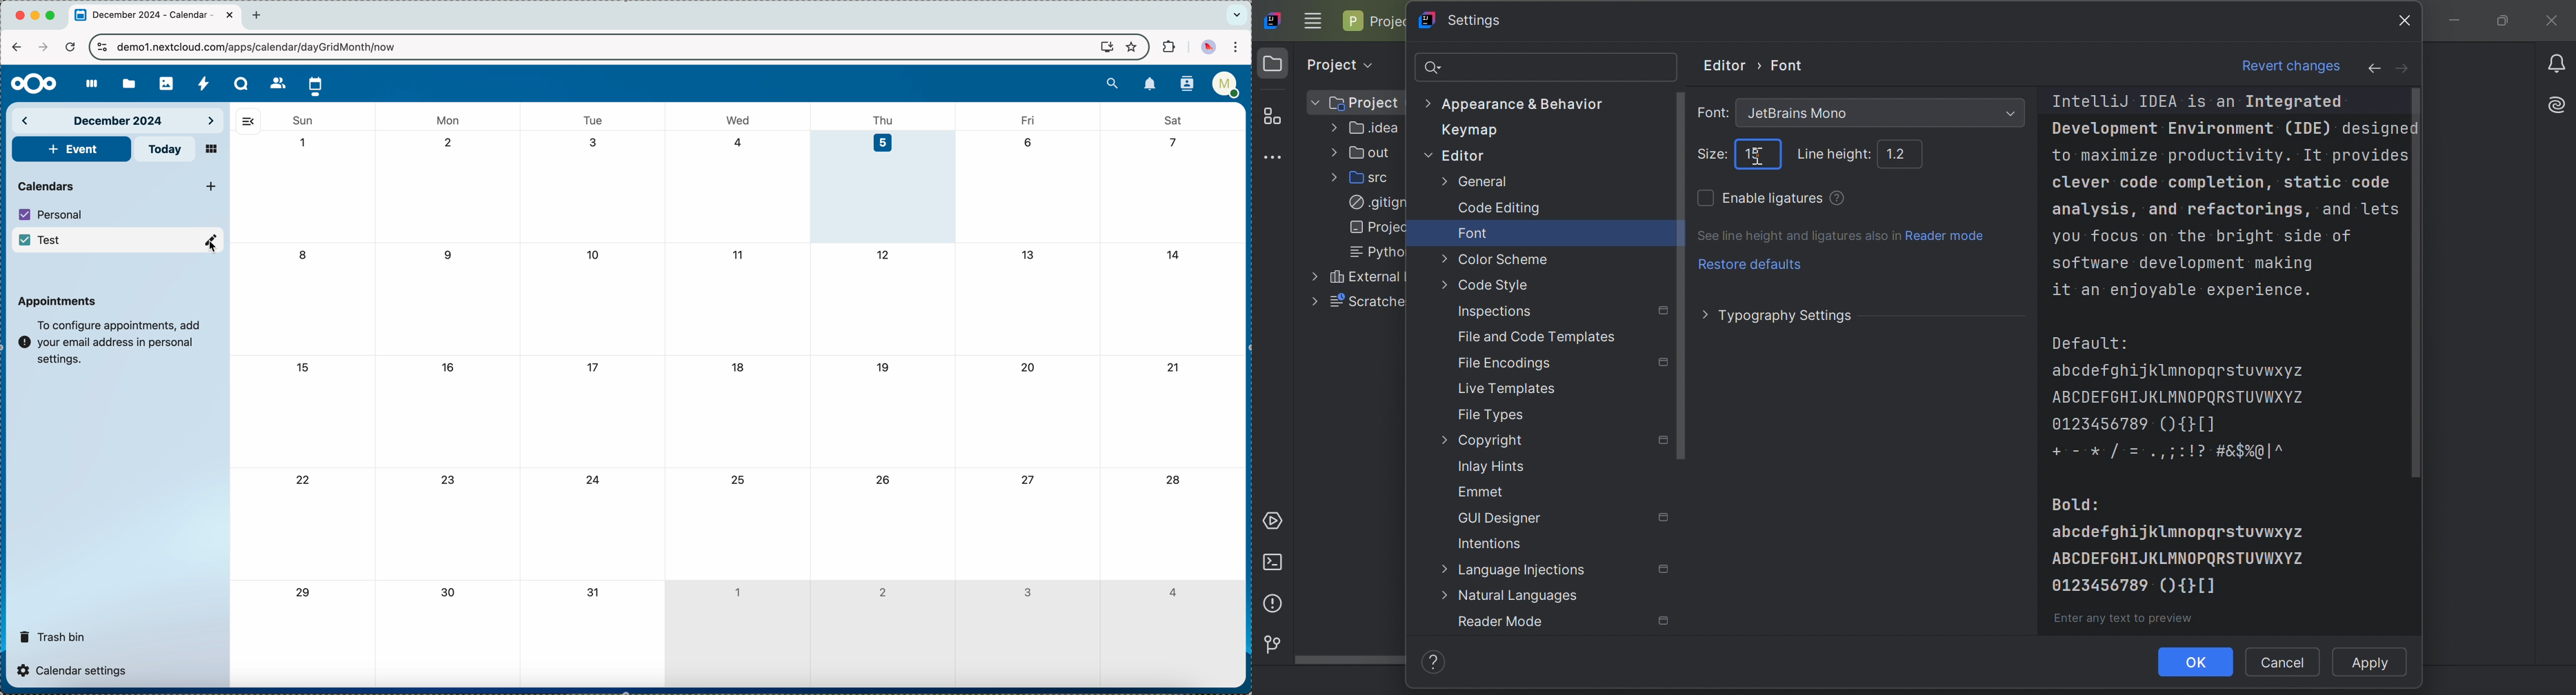 This screenshot has height=700, width=2576. Describe the element at coordinates (1704, 199) in the screenshot. I see `Checkbox` at that location.